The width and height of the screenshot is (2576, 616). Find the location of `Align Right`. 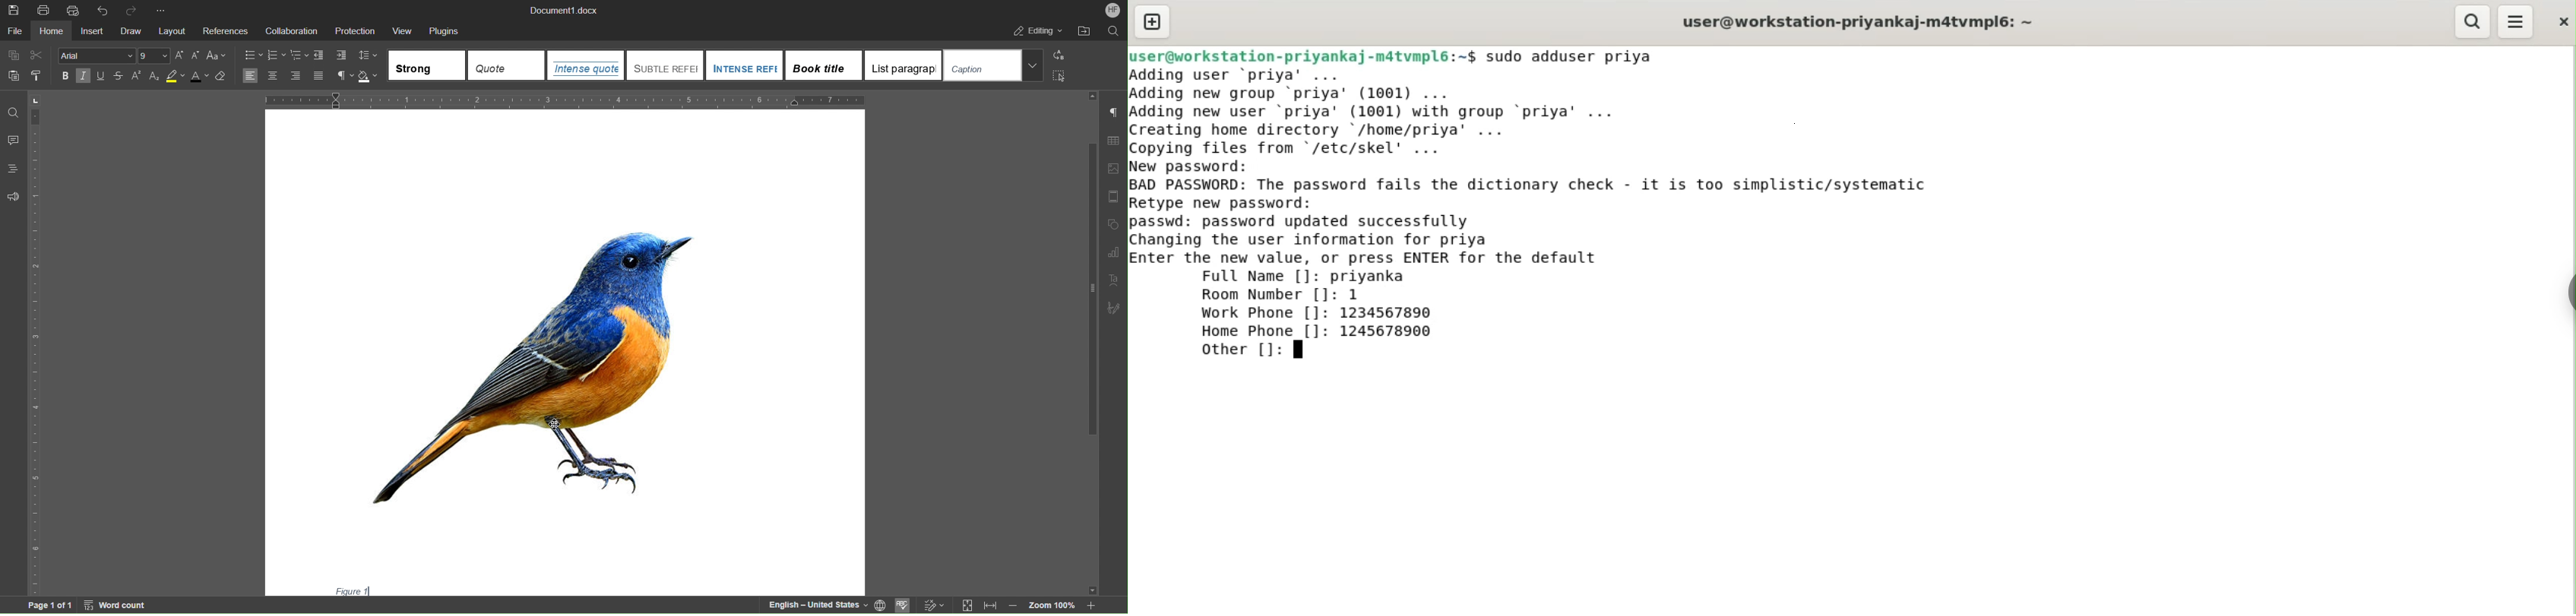

Align Right is located at coordinates (296, 76).